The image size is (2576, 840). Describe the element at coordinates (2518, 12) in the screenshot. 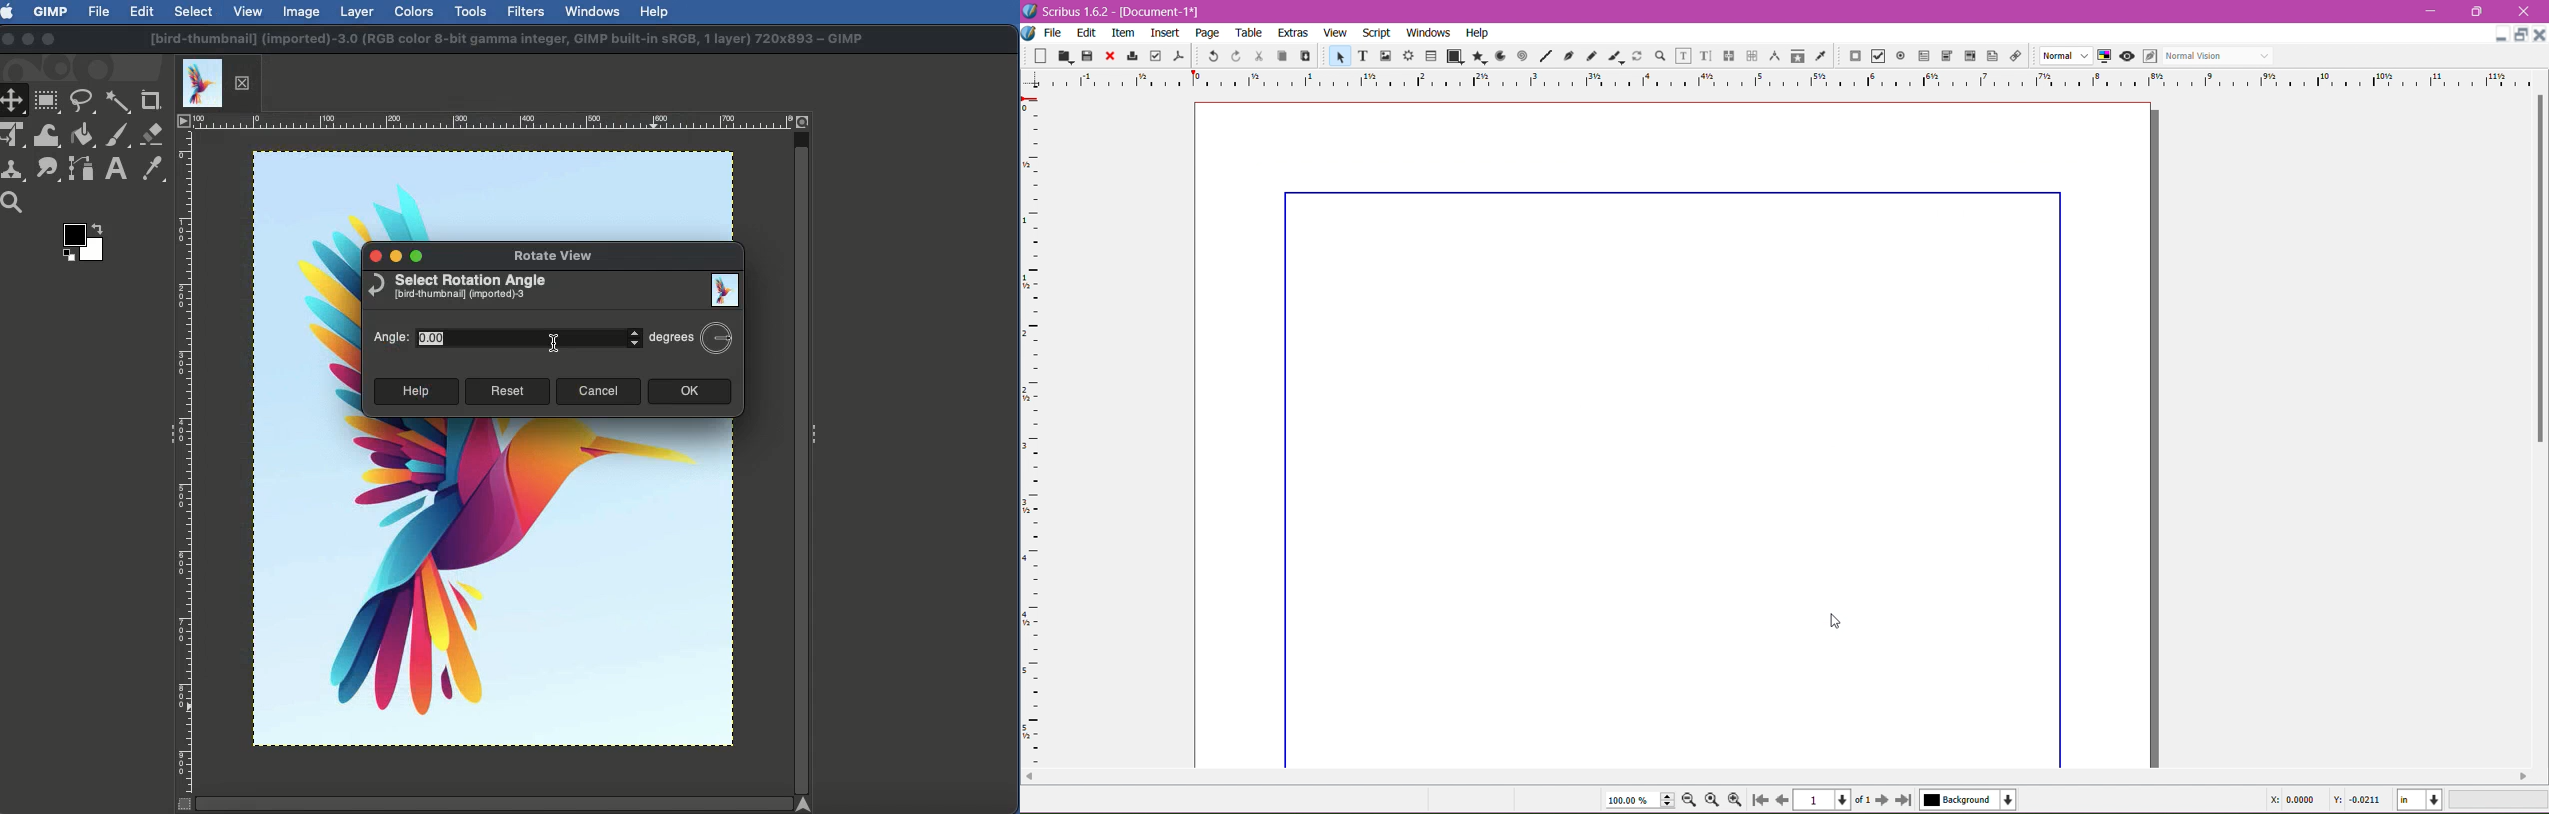

I see `Close` at that location.